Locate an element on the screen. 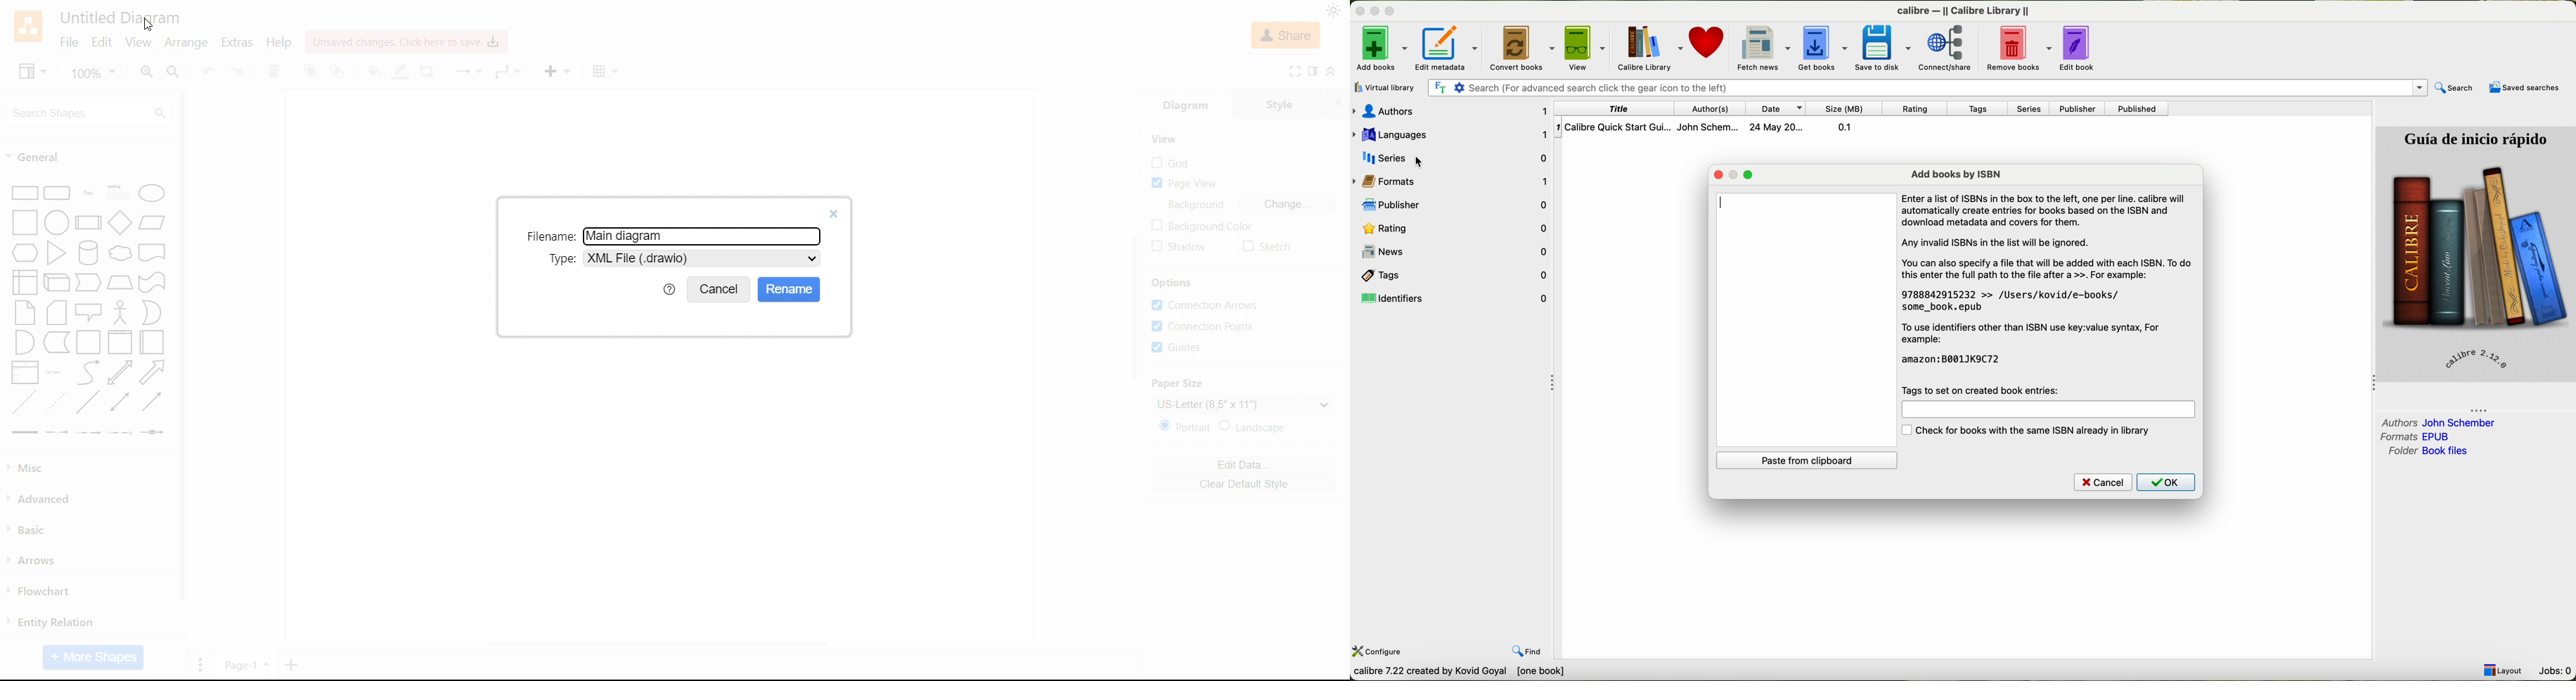 This screenshot has height=700, width=2576. Zoom out  is located at coordinates (174, 72).